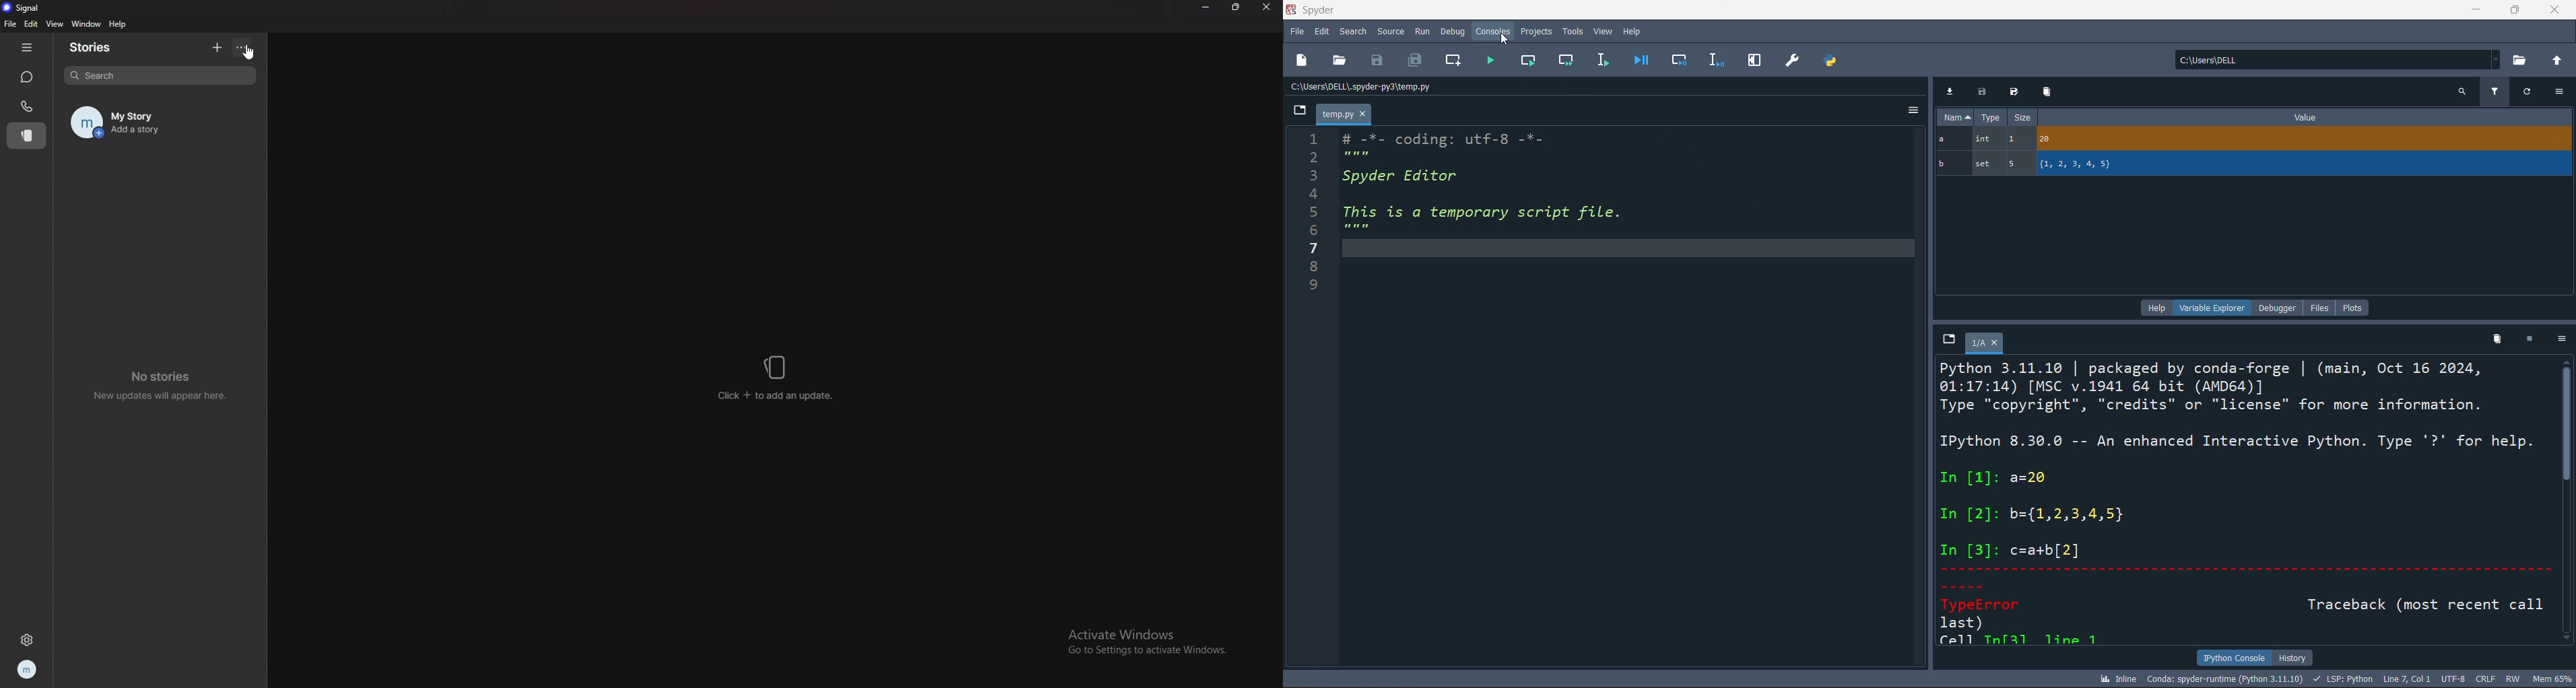 This screenshot has height=700, width=2576. Describe the element at coordinates (2238, 501) in the screenshot. I see `Python 5.11.19 | packaged by conda-torge | (main, Oct lb ZbZ4,
01:17:14) [MSC v.1941 64 bit (AMD64)]

Type "copyright", "credits" or "license" for more information.
IPython 8.30.0 -- An enhanced Interactive Python. Type '?' for help.
In [1]: a=20

In [2]: b={1,2,3,4,5}

In [3]: c=a+b[2]

TypeError Traceback (most recent call
last)

Fell Tulf21 12me 1` at that location.